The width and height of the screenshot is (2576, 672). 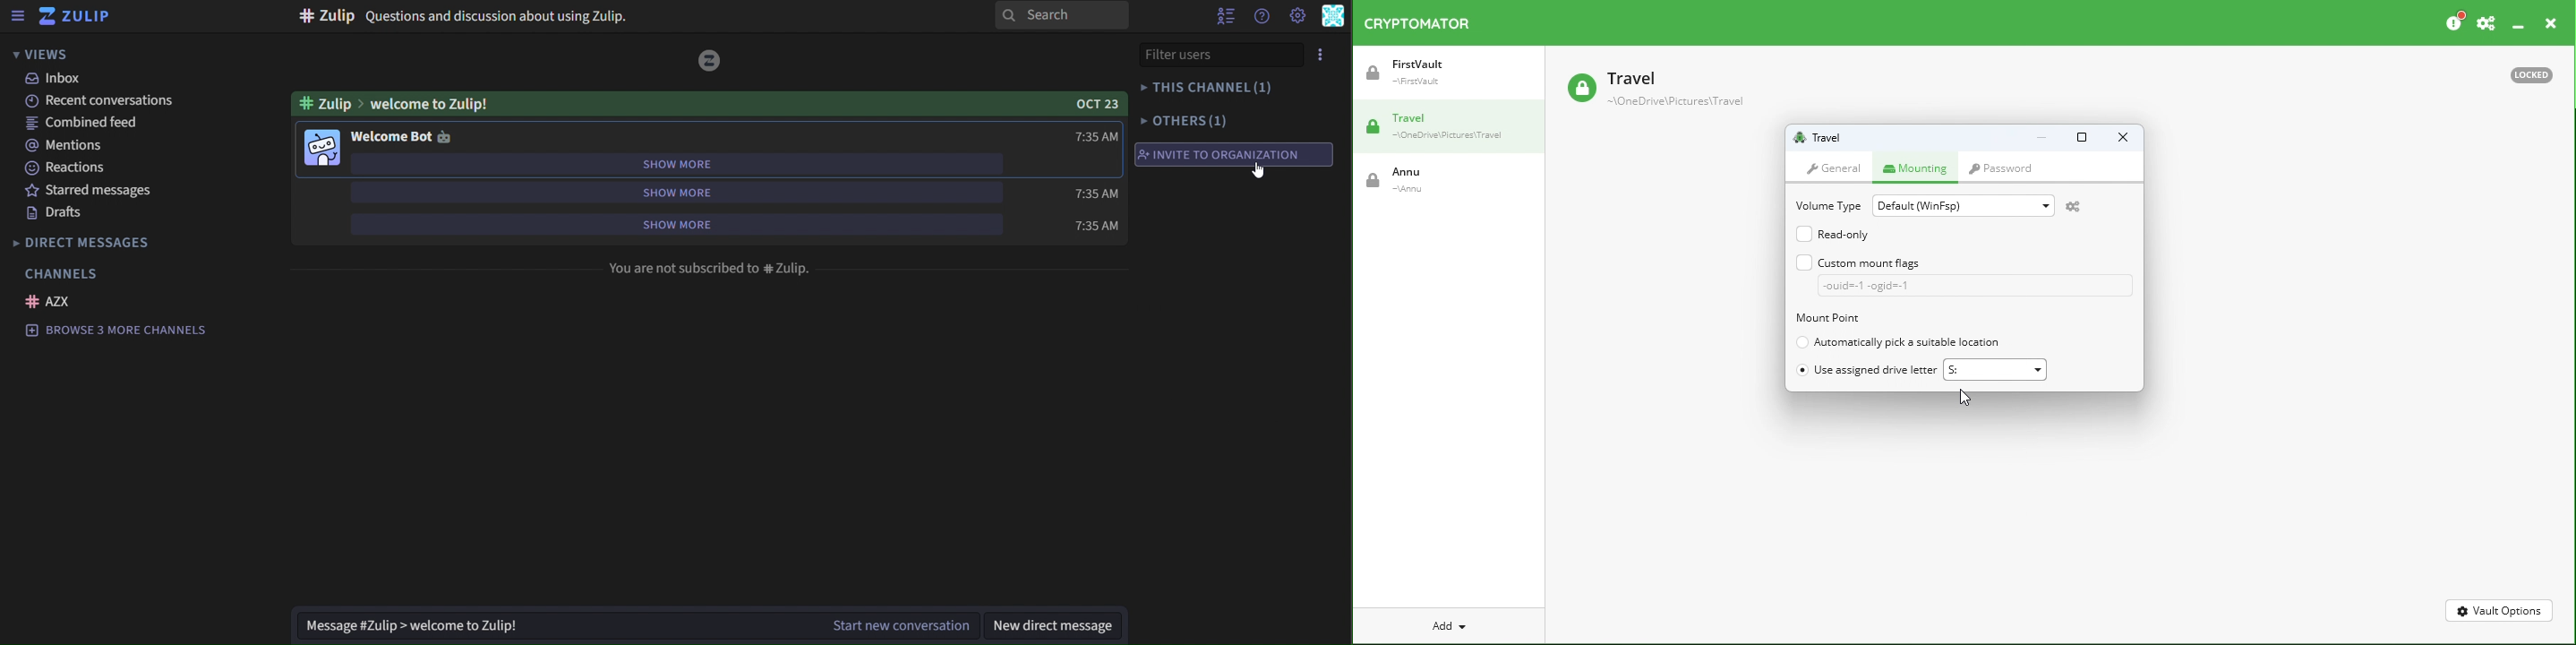 I want to click on Default(WinFsp), so click(x=1965, y=204).